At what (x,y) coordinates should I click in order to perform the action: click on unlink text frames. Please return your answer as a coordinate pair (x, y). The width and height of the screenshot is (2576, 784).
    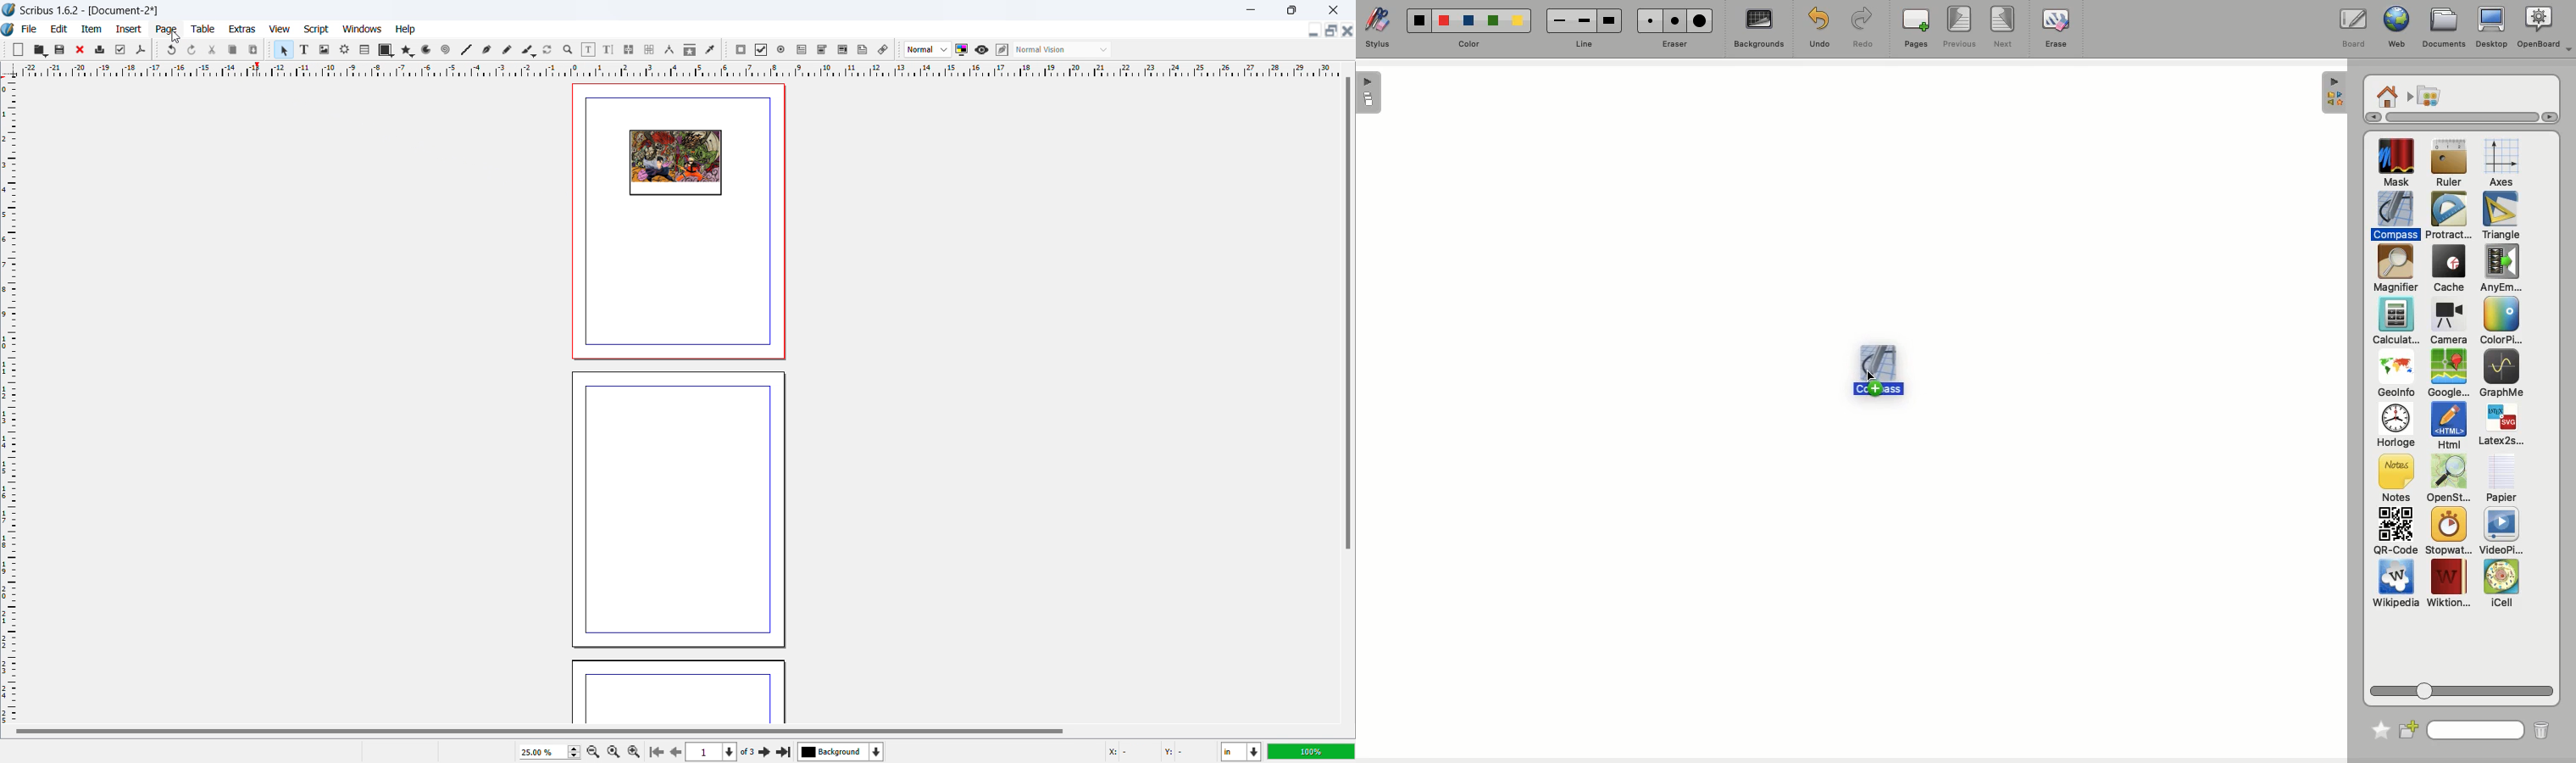
    Looking at the image, I should click on (649, 50).